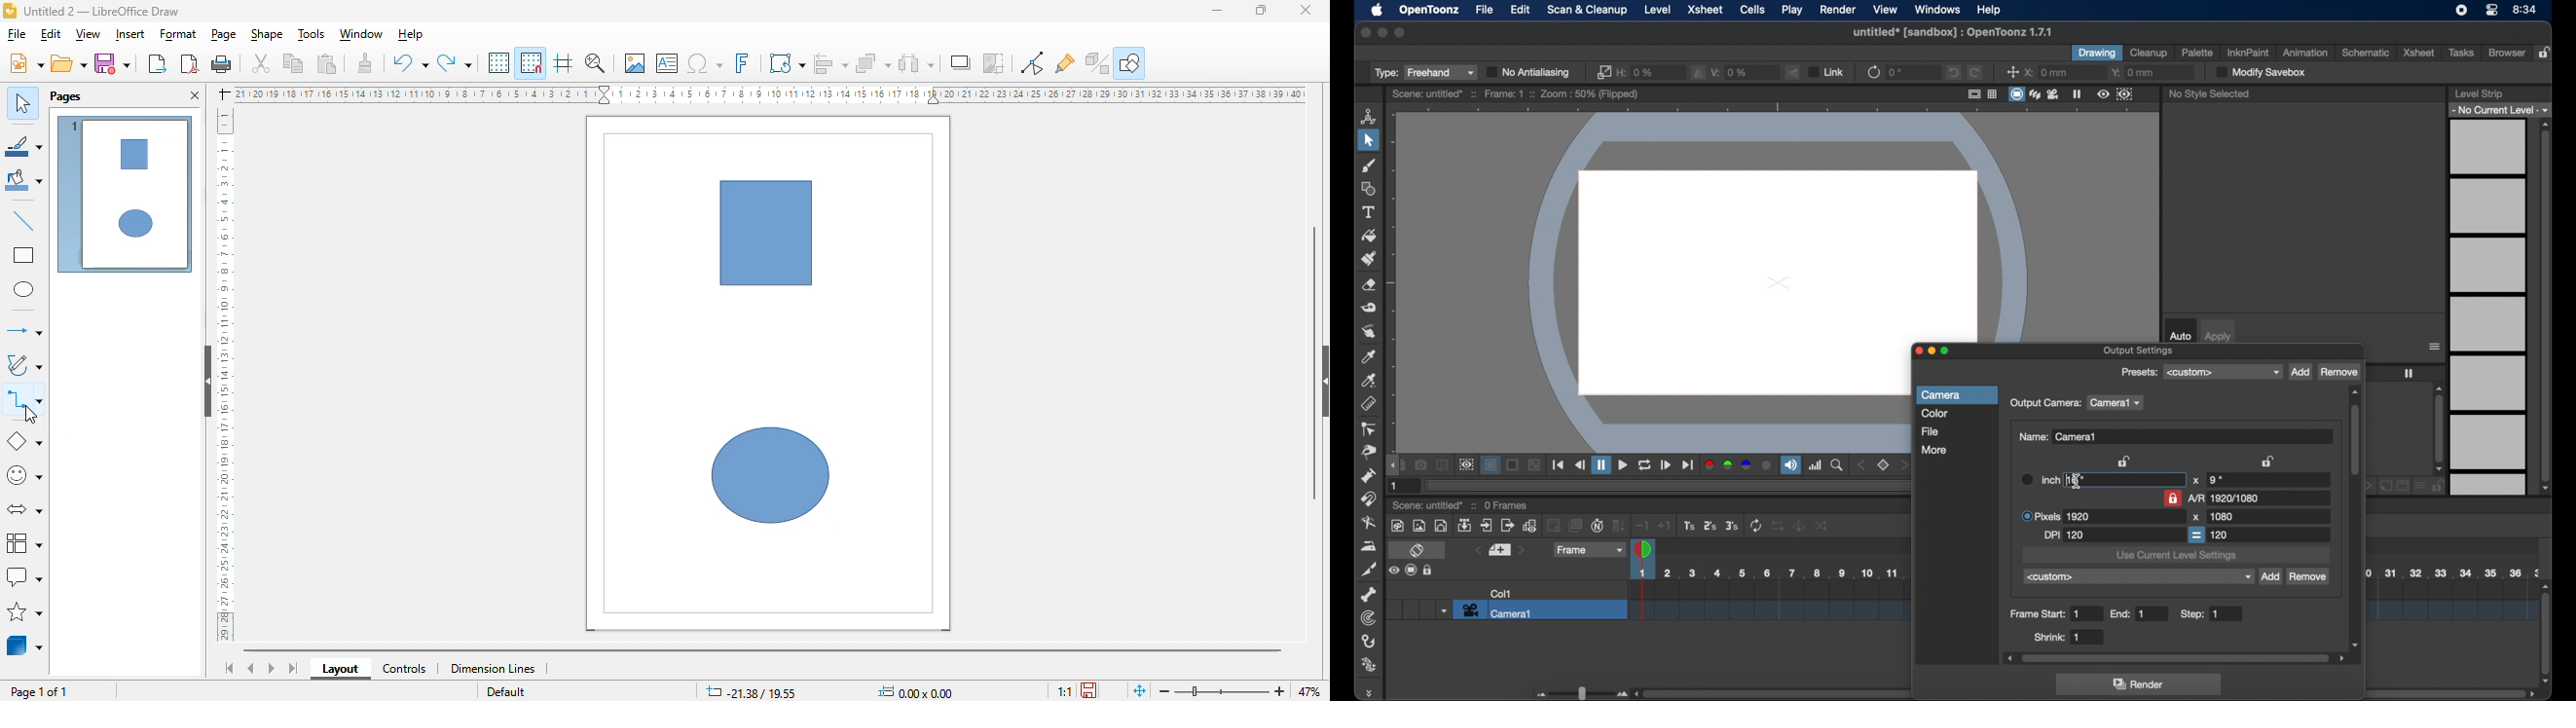 Image resolution: width=2576 pixels, height=728 pixels. What do you see at coordinates (230, 669) in the screenshot?
I see `scroll to first sheet` at bounding box center [230, 669].